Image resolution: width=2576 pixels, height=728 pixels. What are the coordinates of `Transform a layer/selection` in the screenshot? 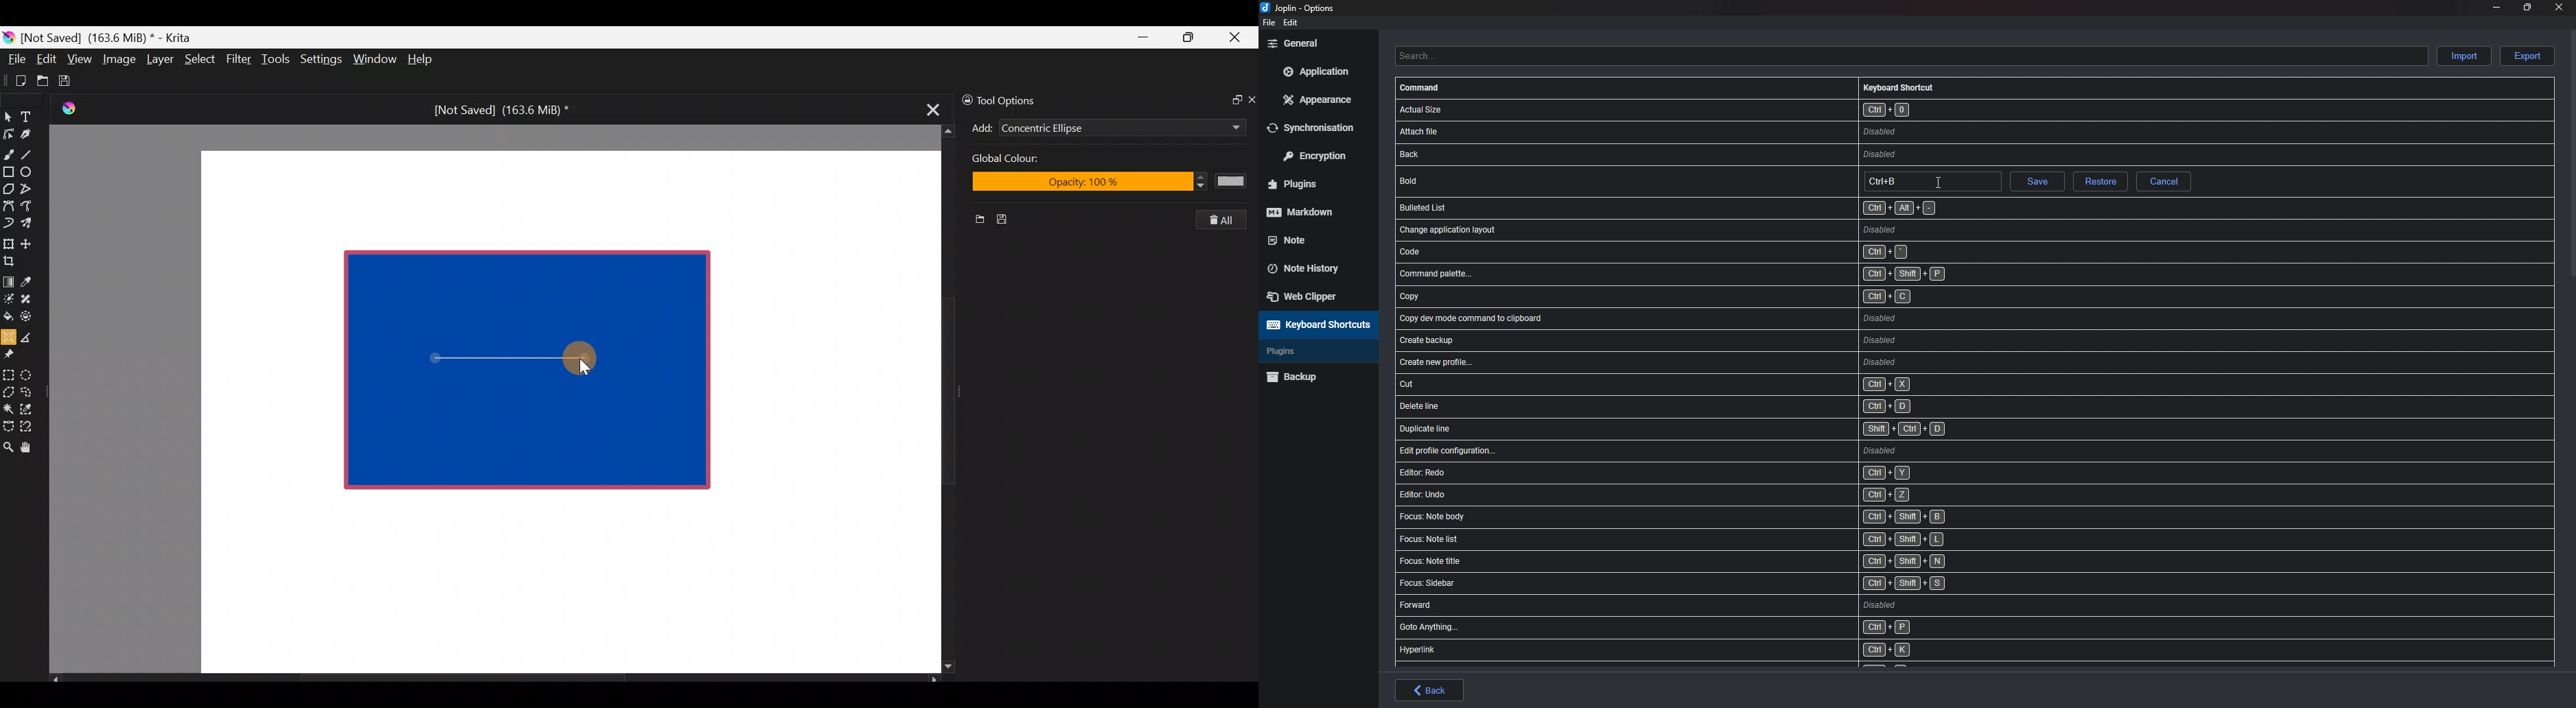 It's located at (8, 241).